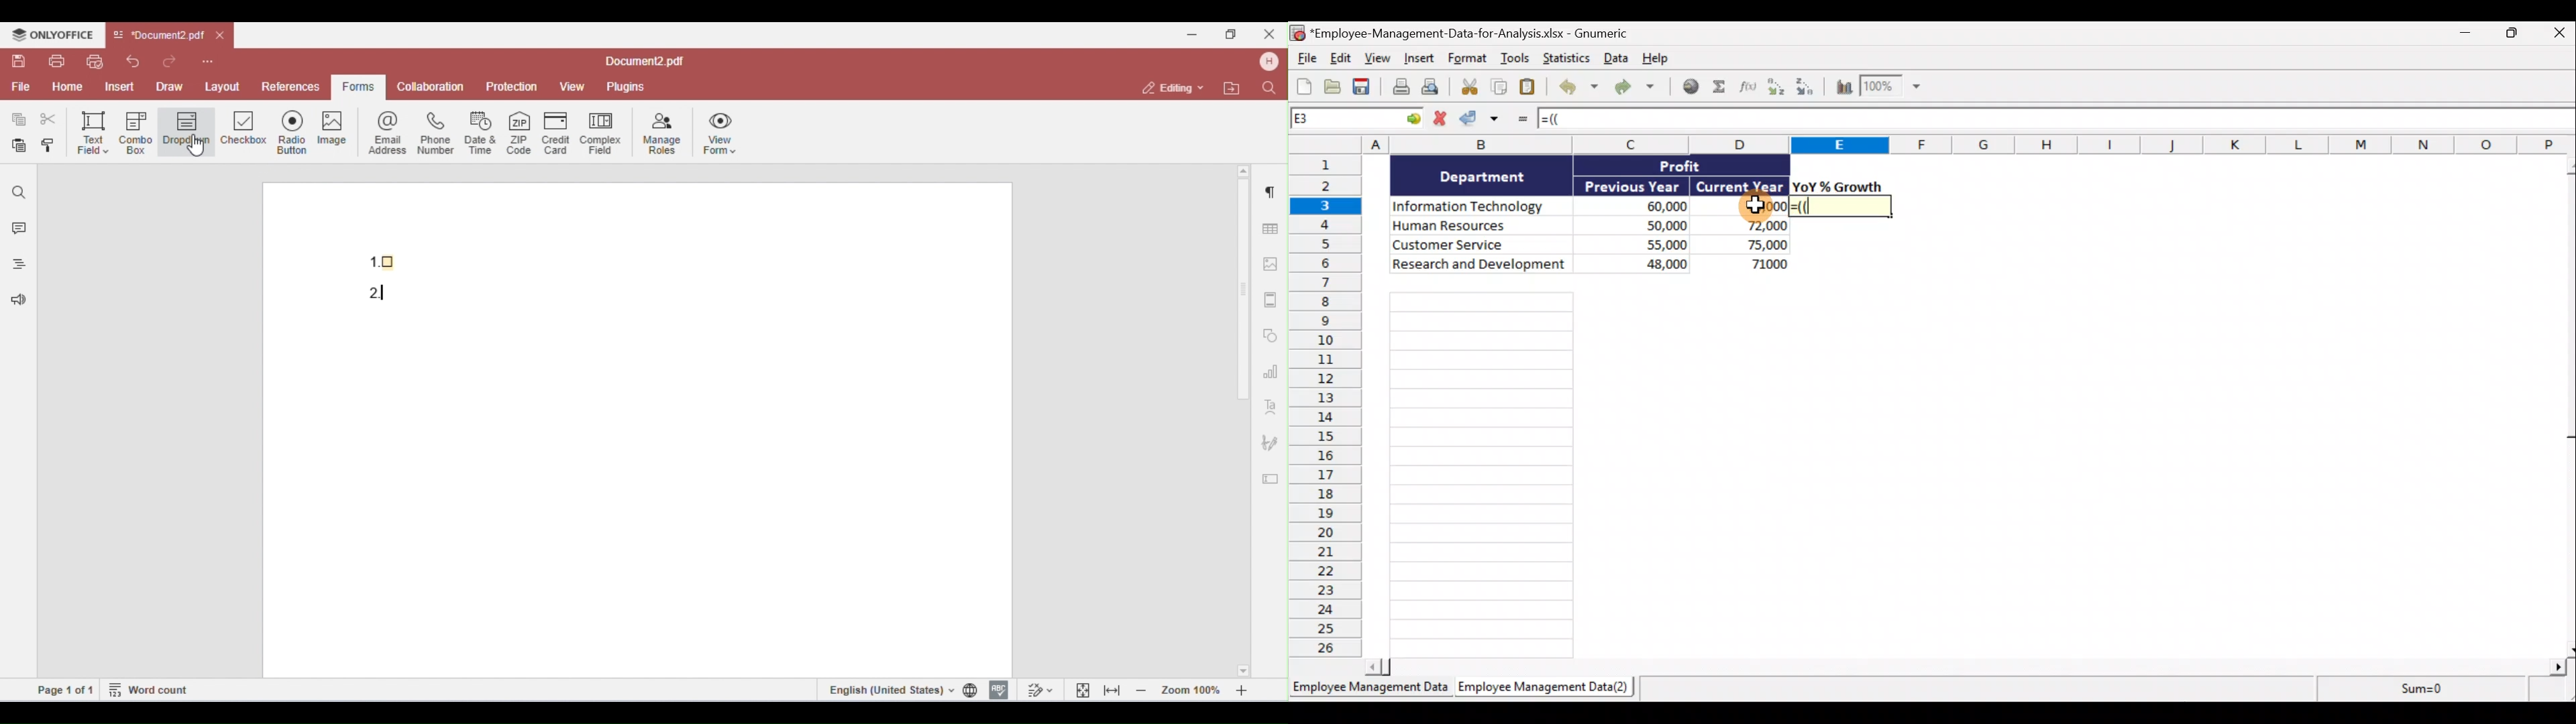 The width and height of the screenshot is (2576, 728). Describe the element at coordinates (1340, 58) in the screenshot. I see `Edit` at that location.